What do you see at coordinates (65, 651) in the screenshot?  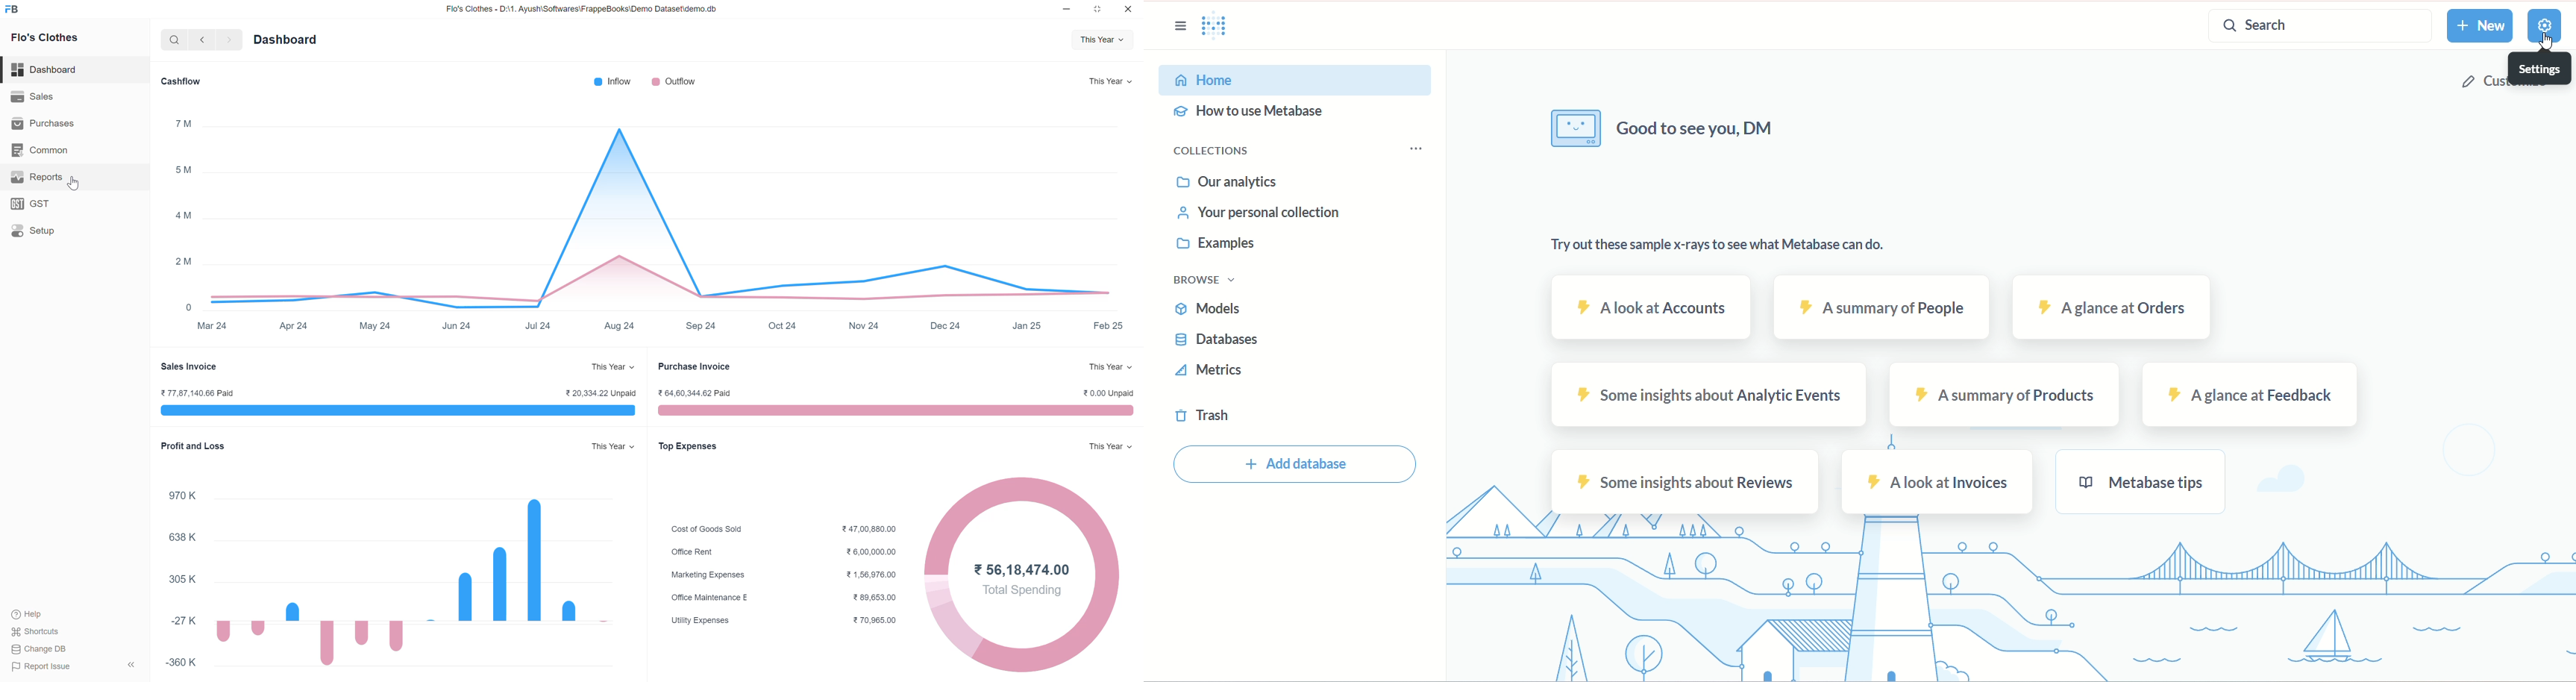 I see `Change DB` at bounding box center [65, 651].